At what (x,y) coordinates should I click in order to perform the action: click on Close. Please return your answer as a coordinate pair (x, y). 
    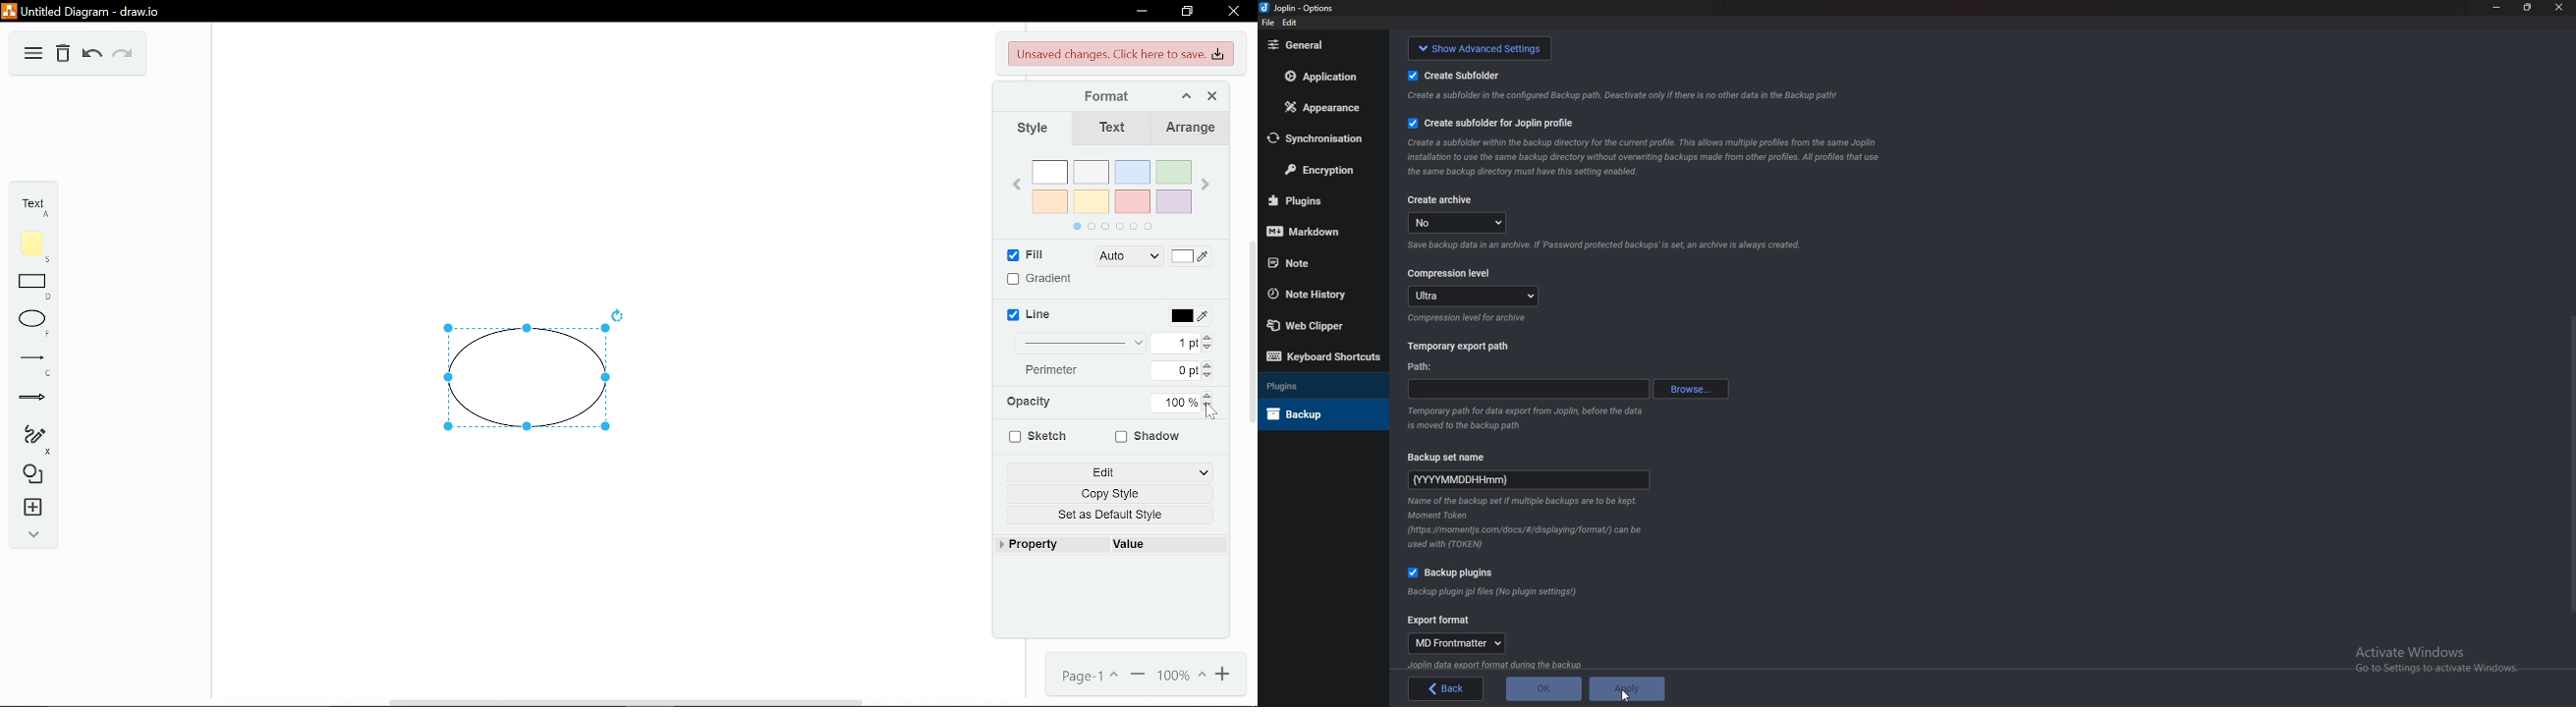
    Looking at the image, I should click on (1214, 93).